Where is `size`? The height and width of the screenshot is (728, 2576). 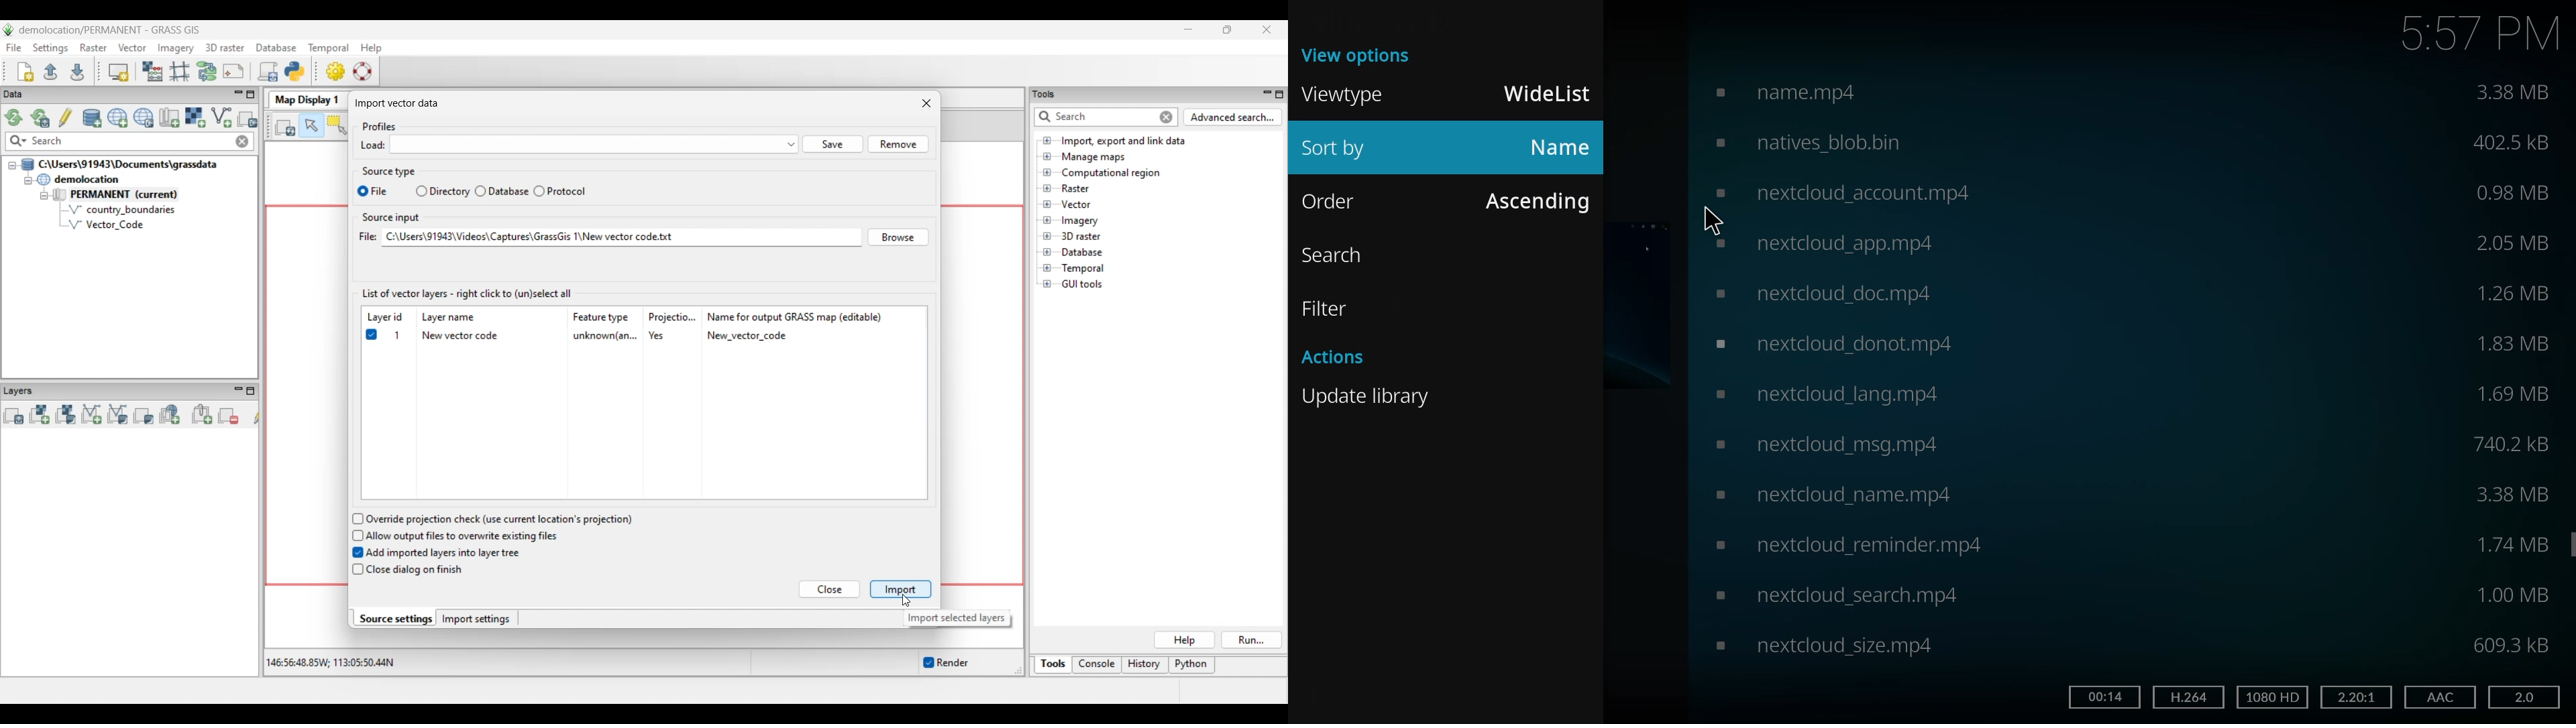
size is located at coordinates (2514, 394).